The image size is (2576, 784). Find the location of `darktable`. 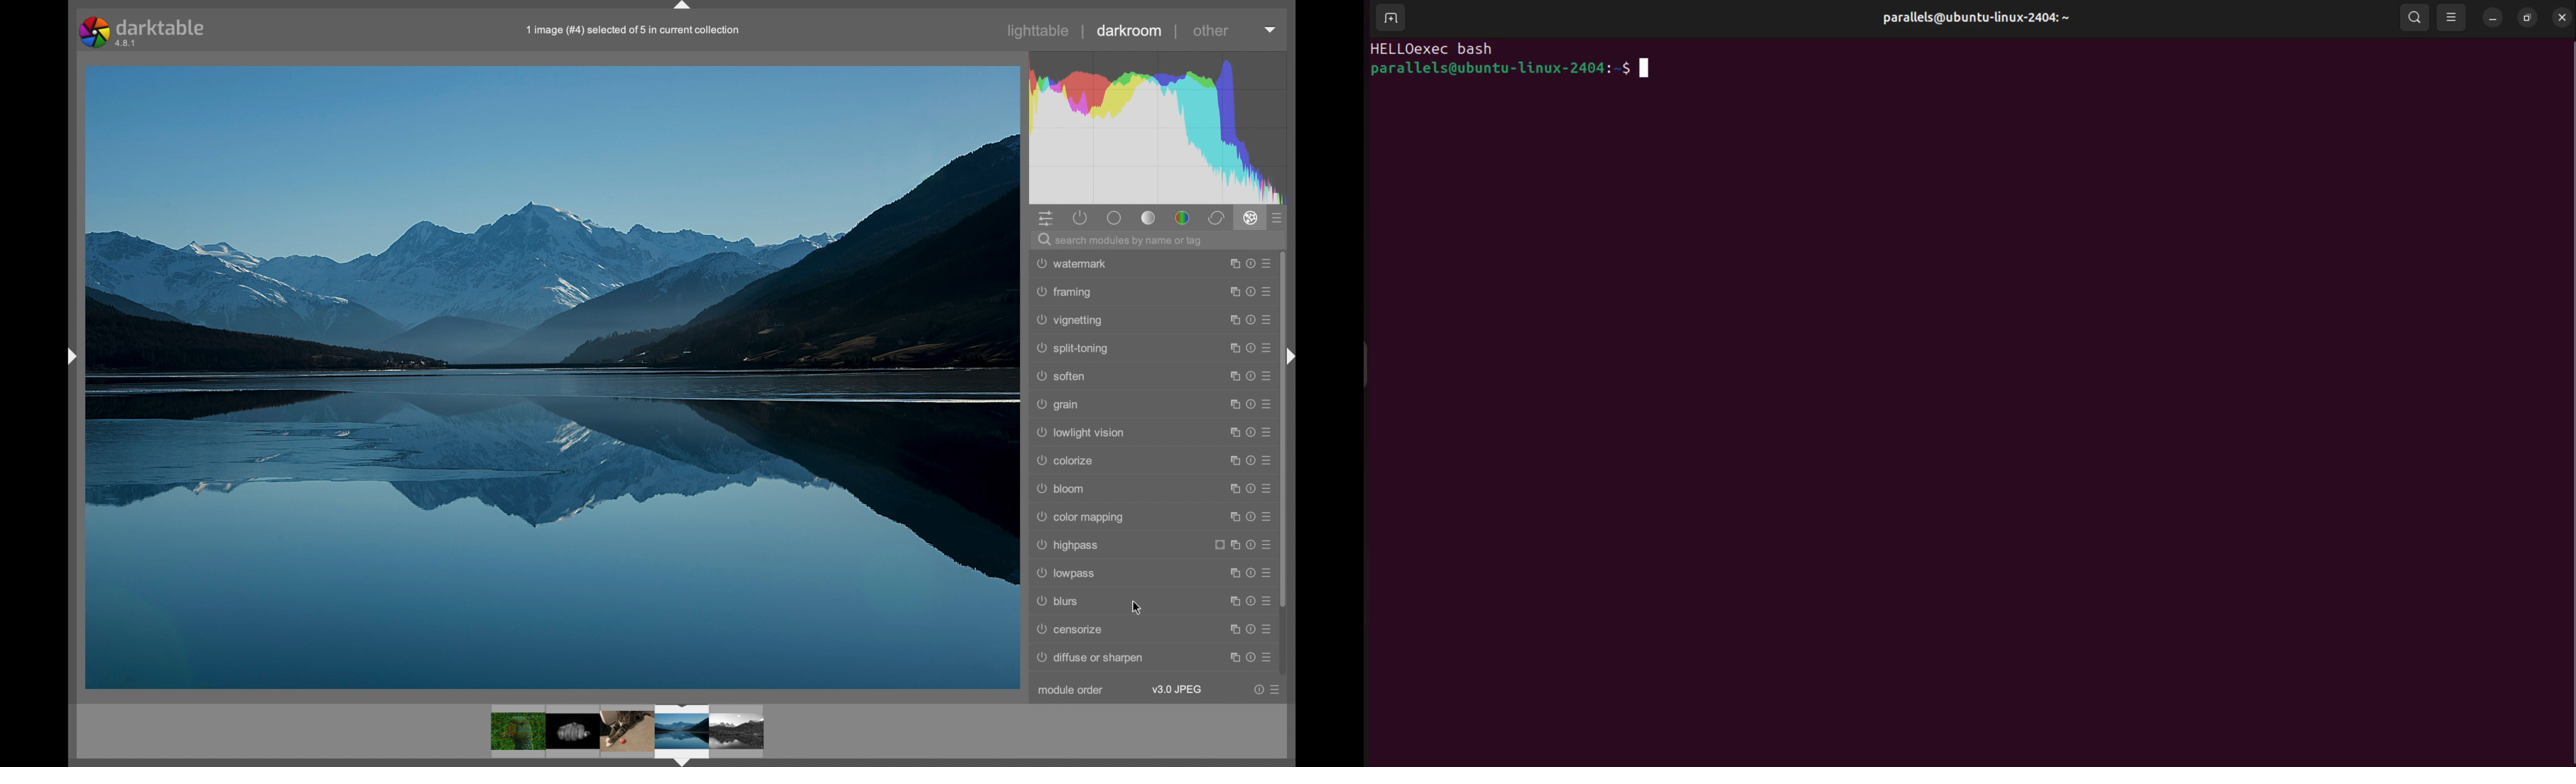

darktable is located at coordinates (141, 31).